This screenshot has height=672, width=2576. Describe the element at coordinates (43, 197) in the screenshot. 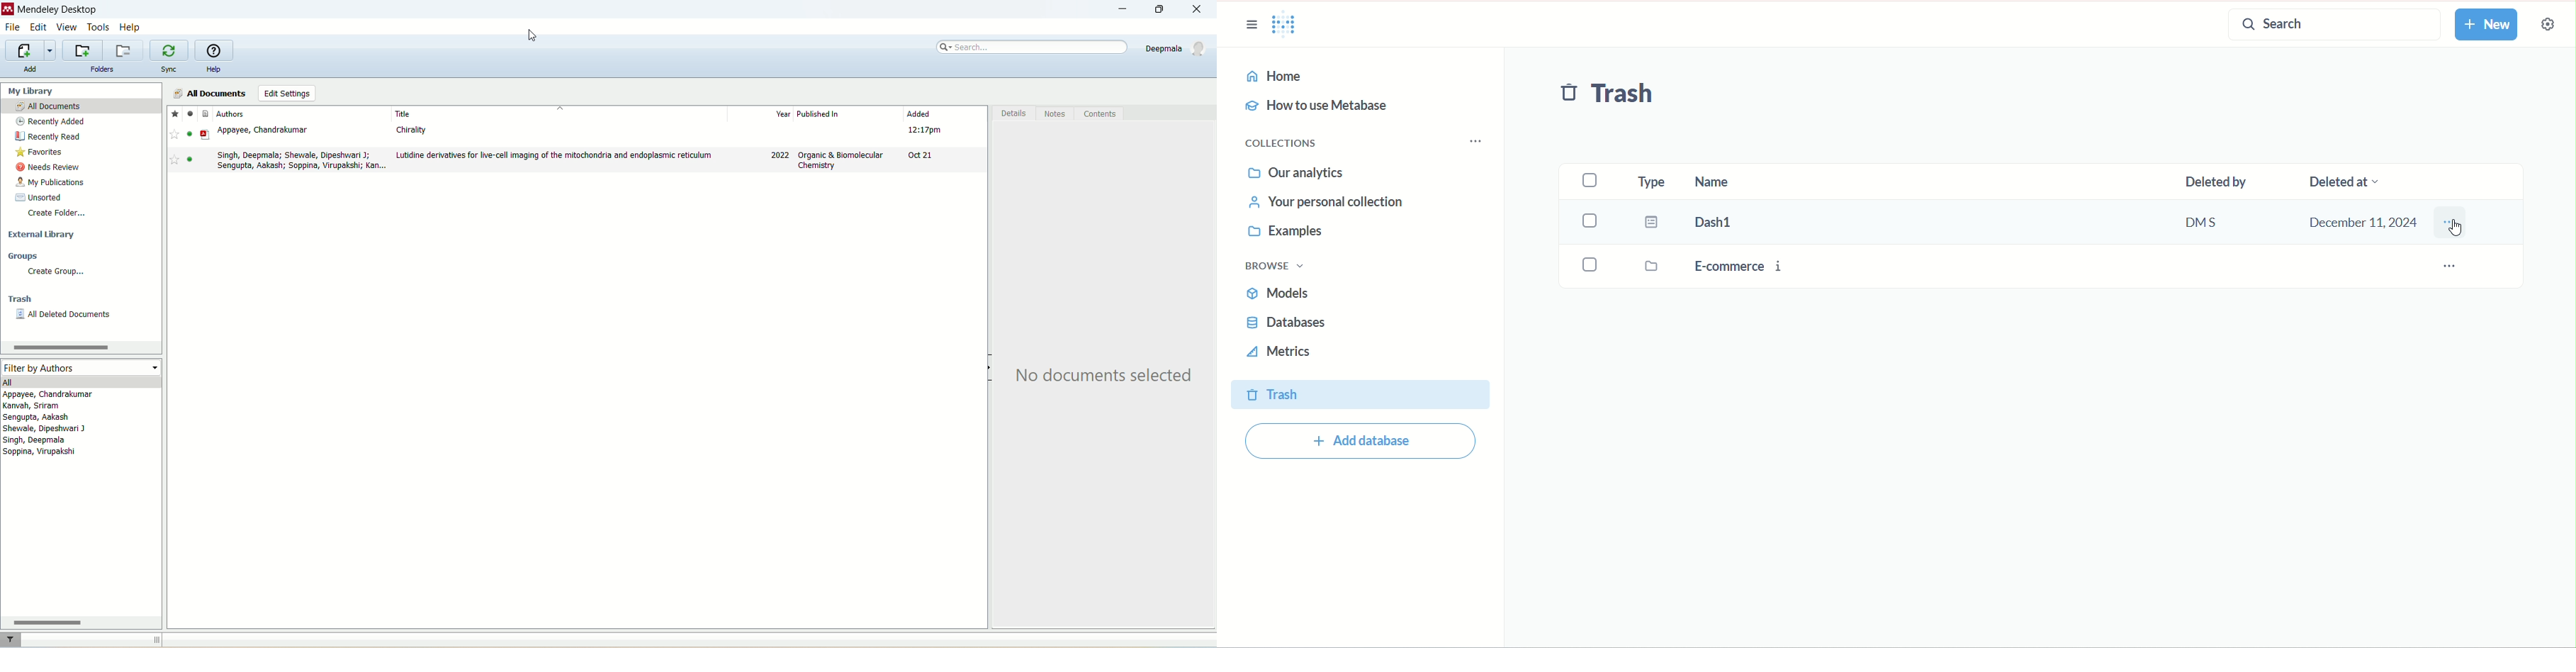

I see `unsorted` at that location.